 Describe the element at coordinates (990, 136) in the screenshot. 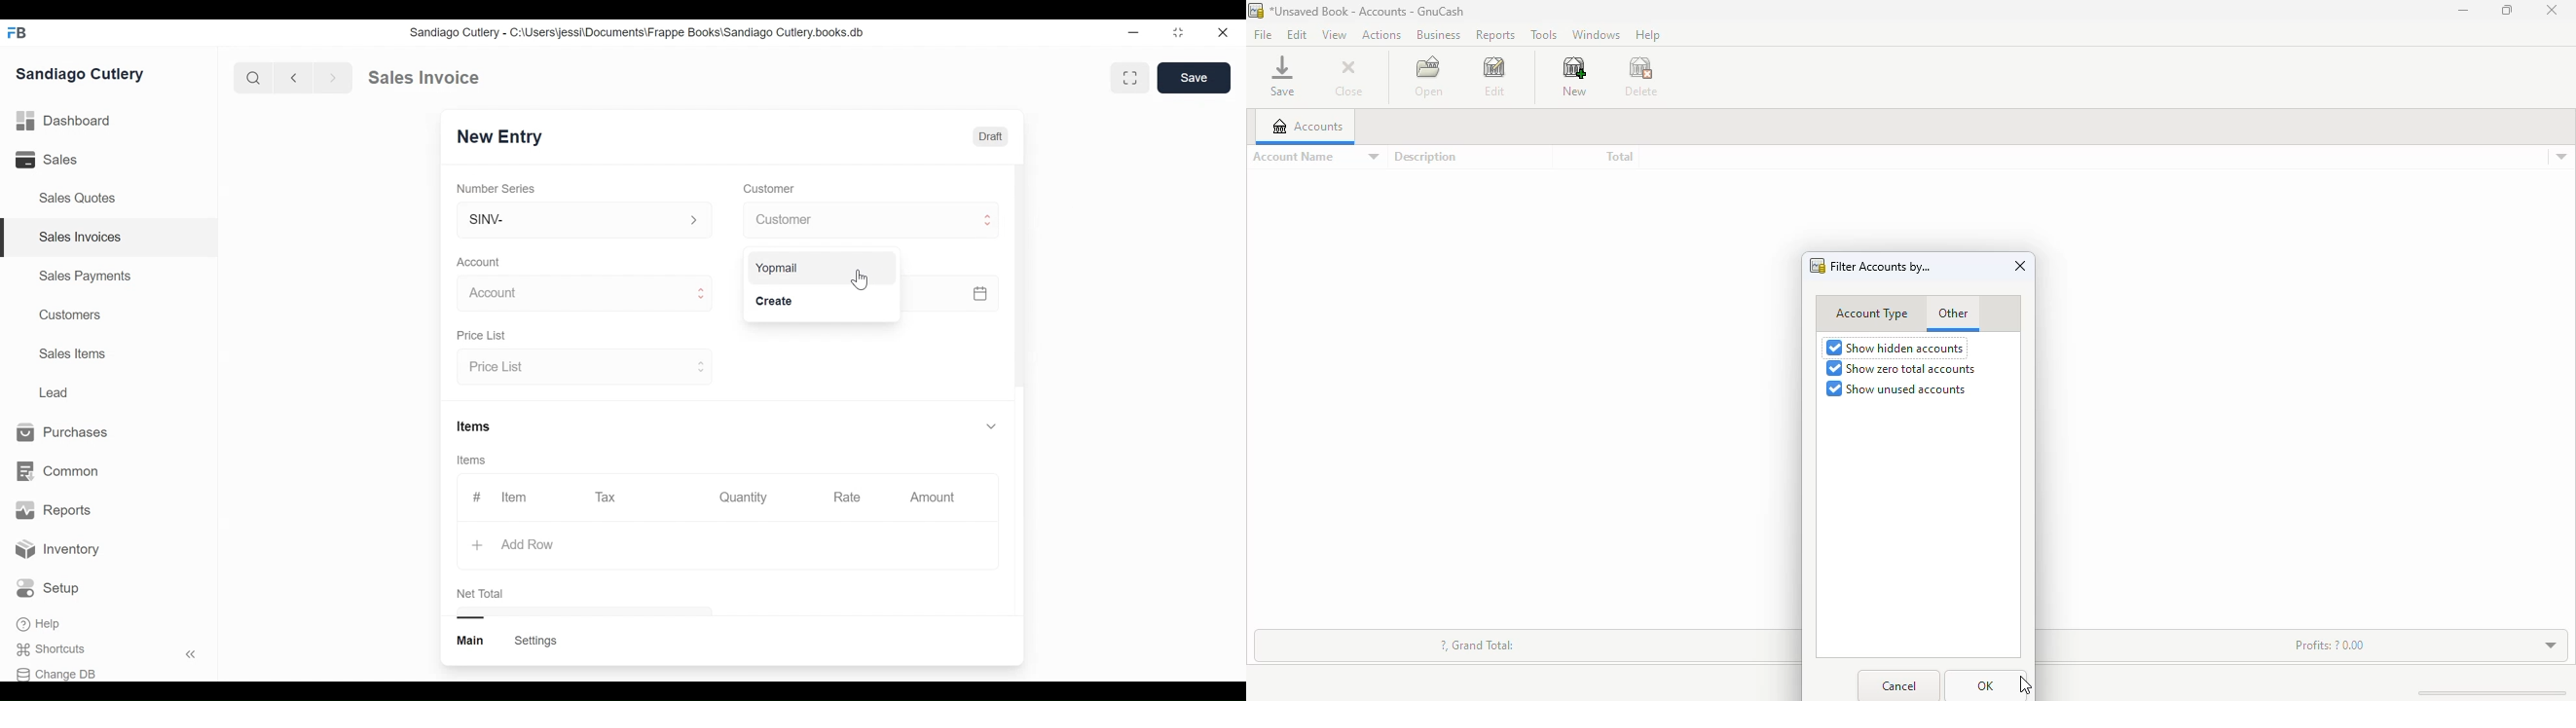

I see `Draft` at that location.